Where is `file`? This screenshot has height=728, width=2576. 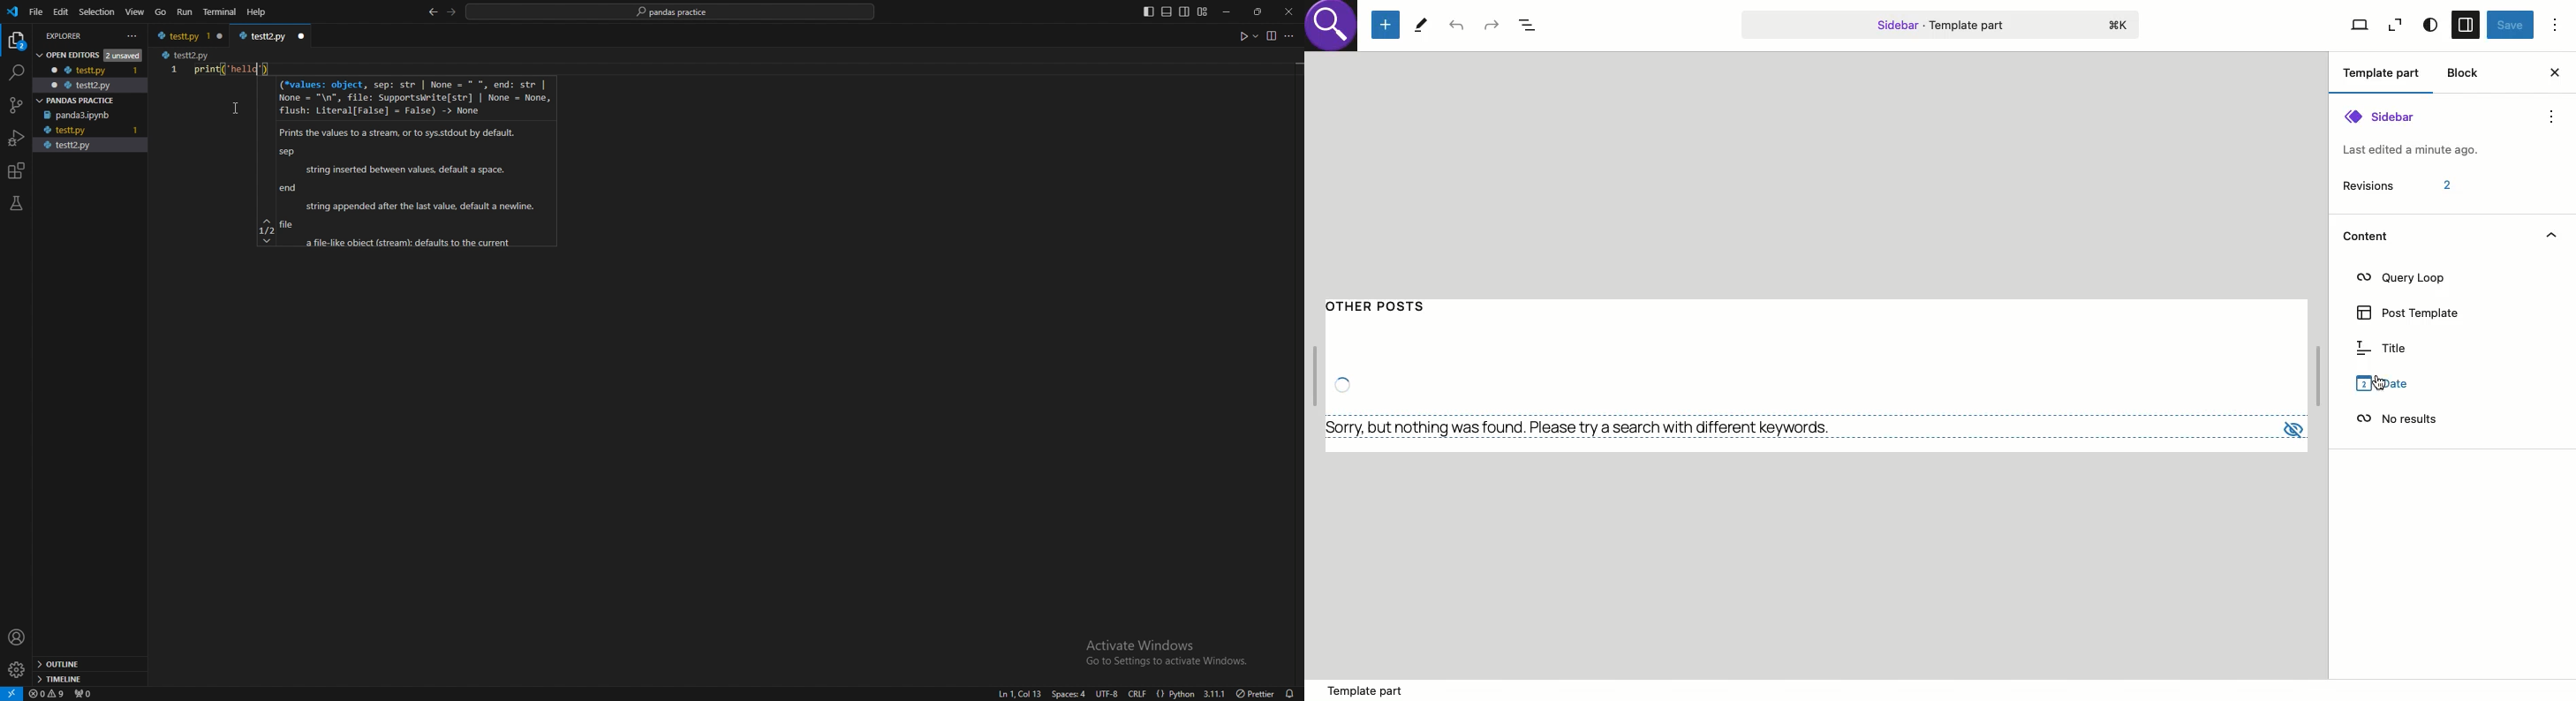 file is located at coordinates (37, 12).